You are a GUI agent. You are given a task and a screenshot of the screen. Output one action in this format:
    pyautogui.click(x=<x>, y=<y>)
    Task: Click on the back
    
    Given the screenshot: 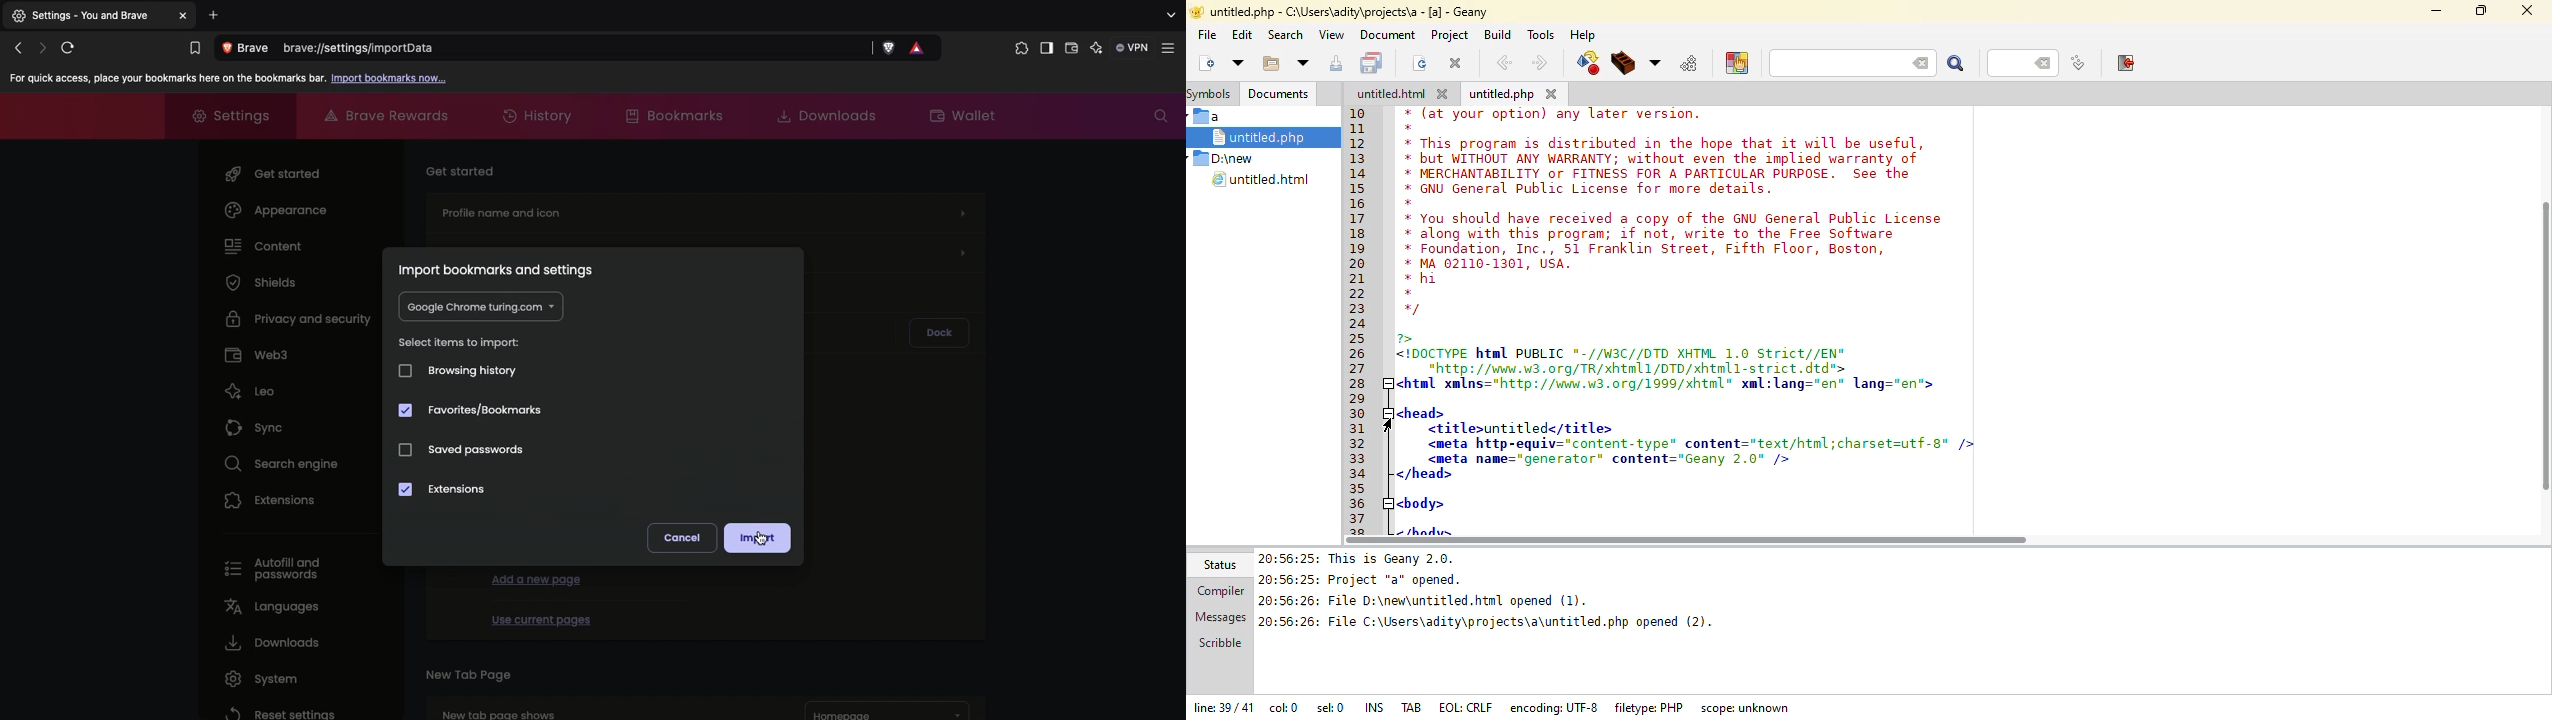 What is the action you would take?
    pyautogui.click(x=1505, y=62)
    